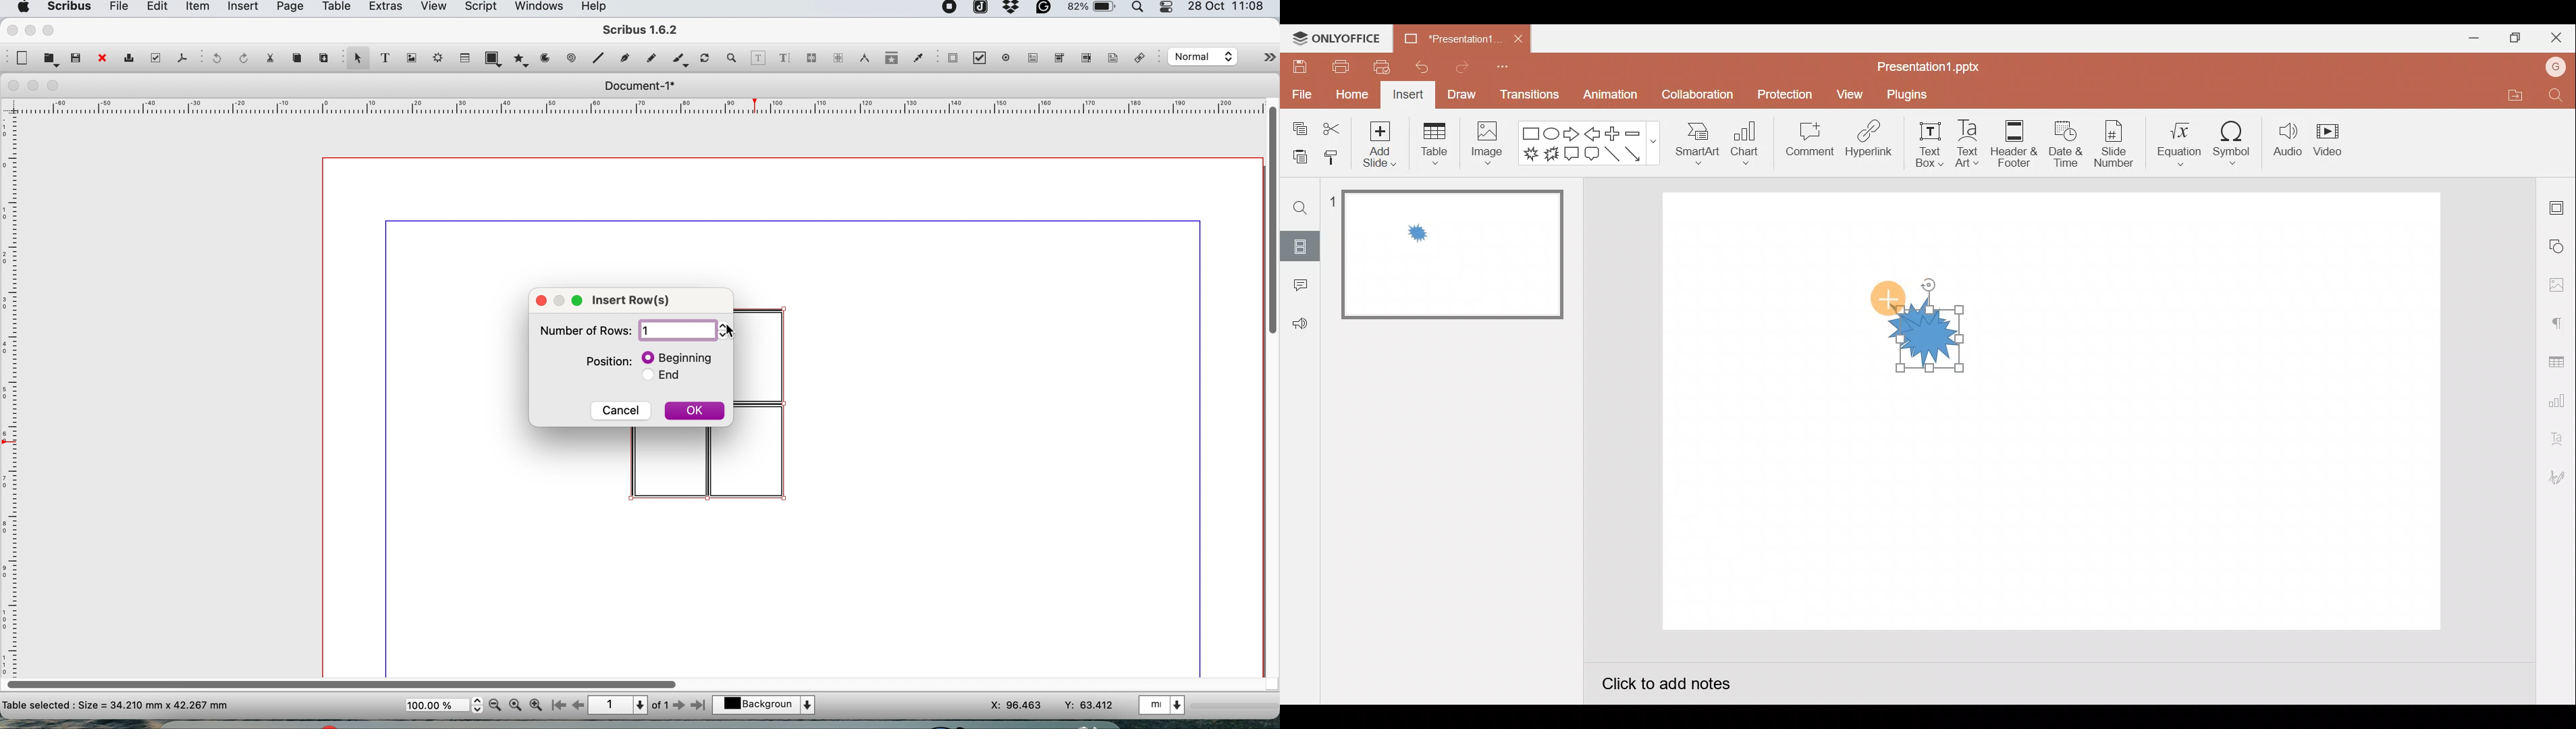  Describe the element at coordinates (641, 31) in the screenshot. I see `scribus` at that location.